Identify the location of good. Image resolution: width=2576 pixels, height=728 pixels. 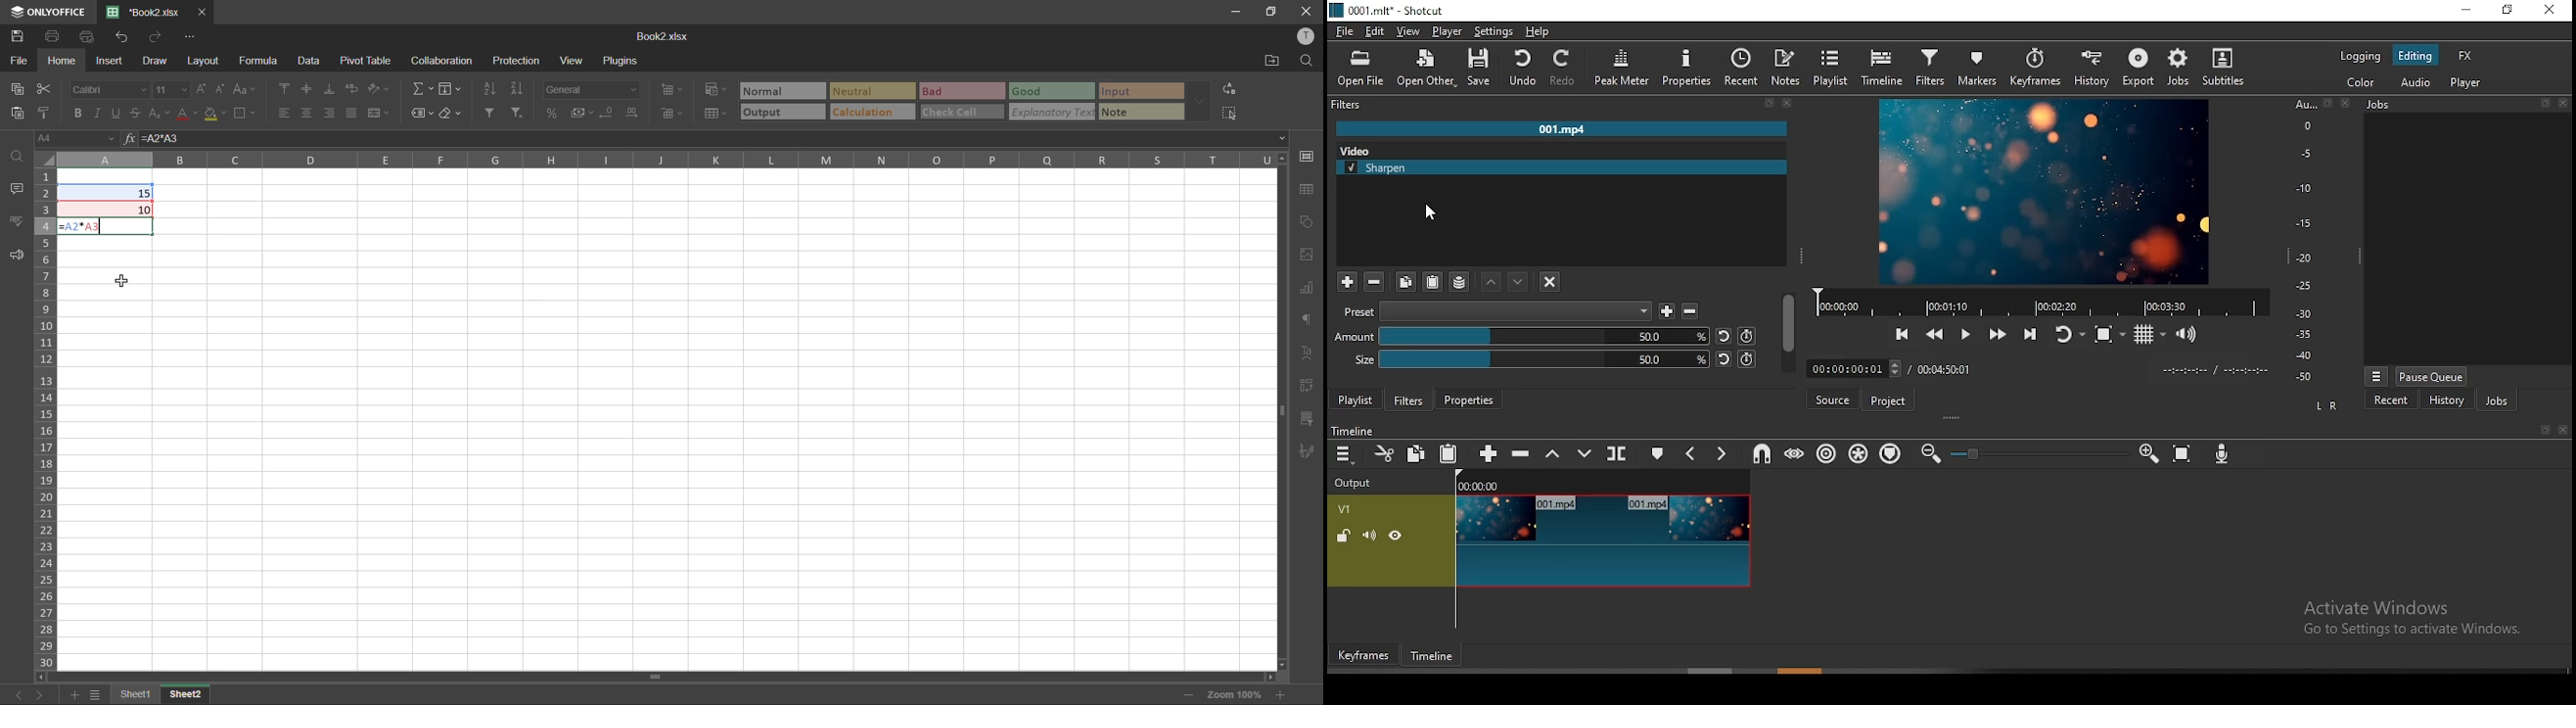
(1053, 90).